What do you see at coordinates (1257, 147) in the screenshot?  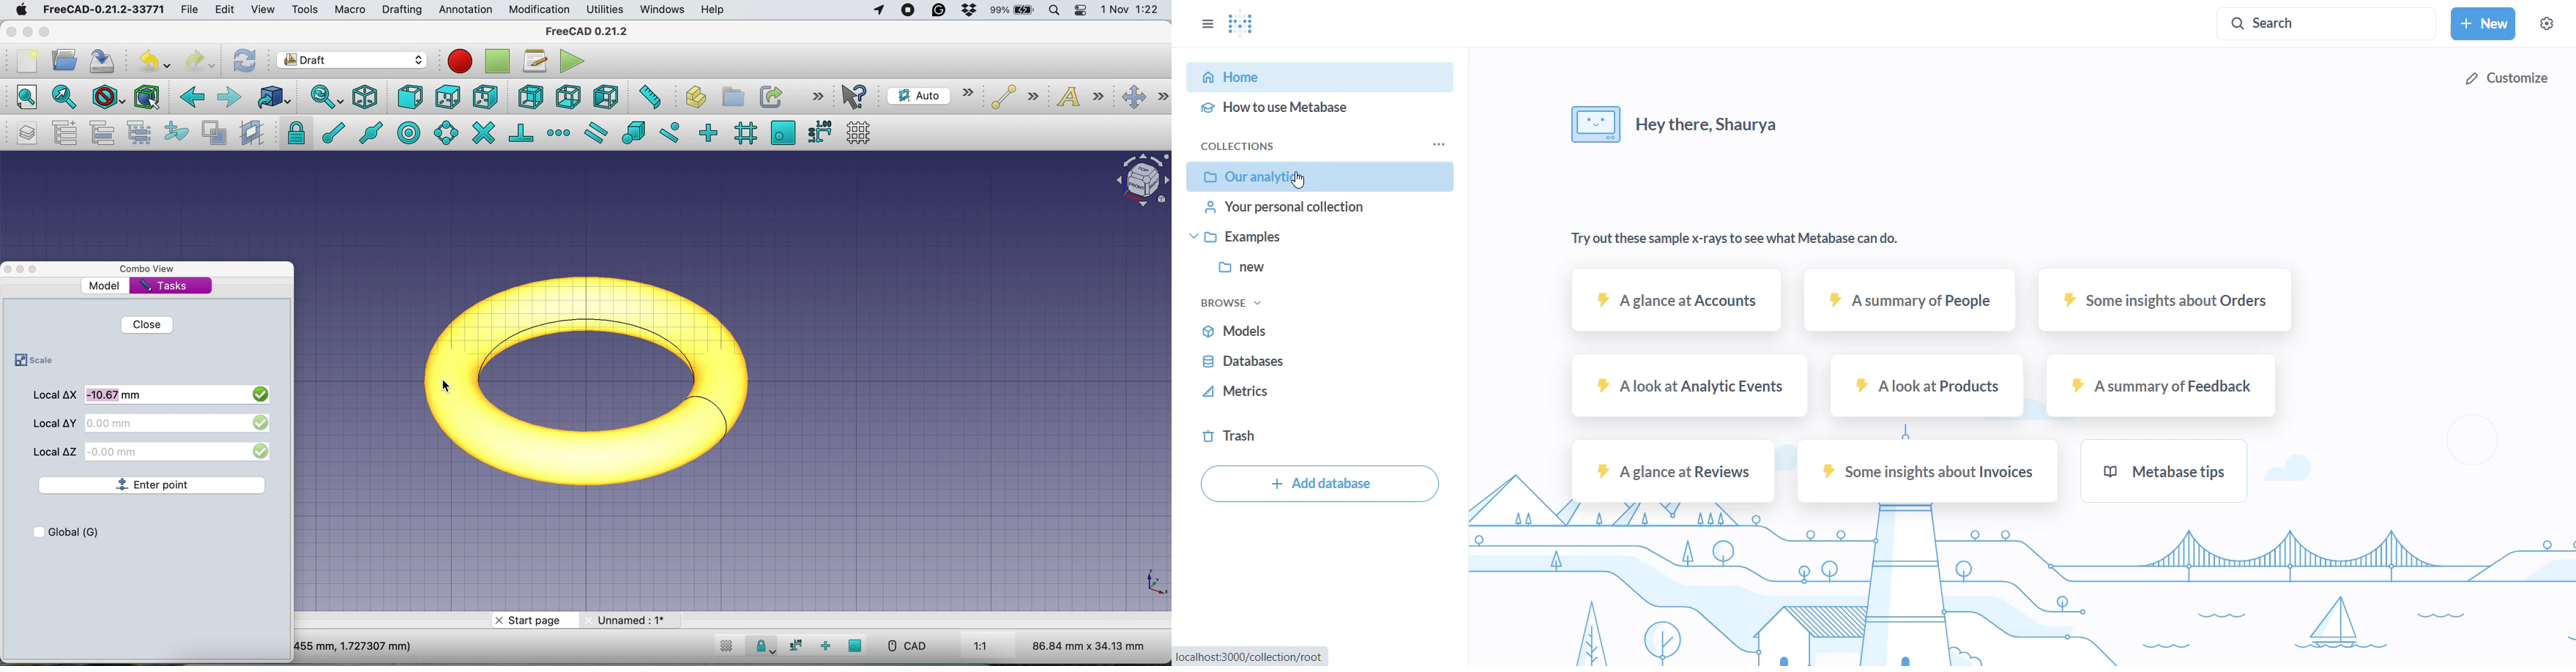 I see `collection` at bounding box center [1257, 147].